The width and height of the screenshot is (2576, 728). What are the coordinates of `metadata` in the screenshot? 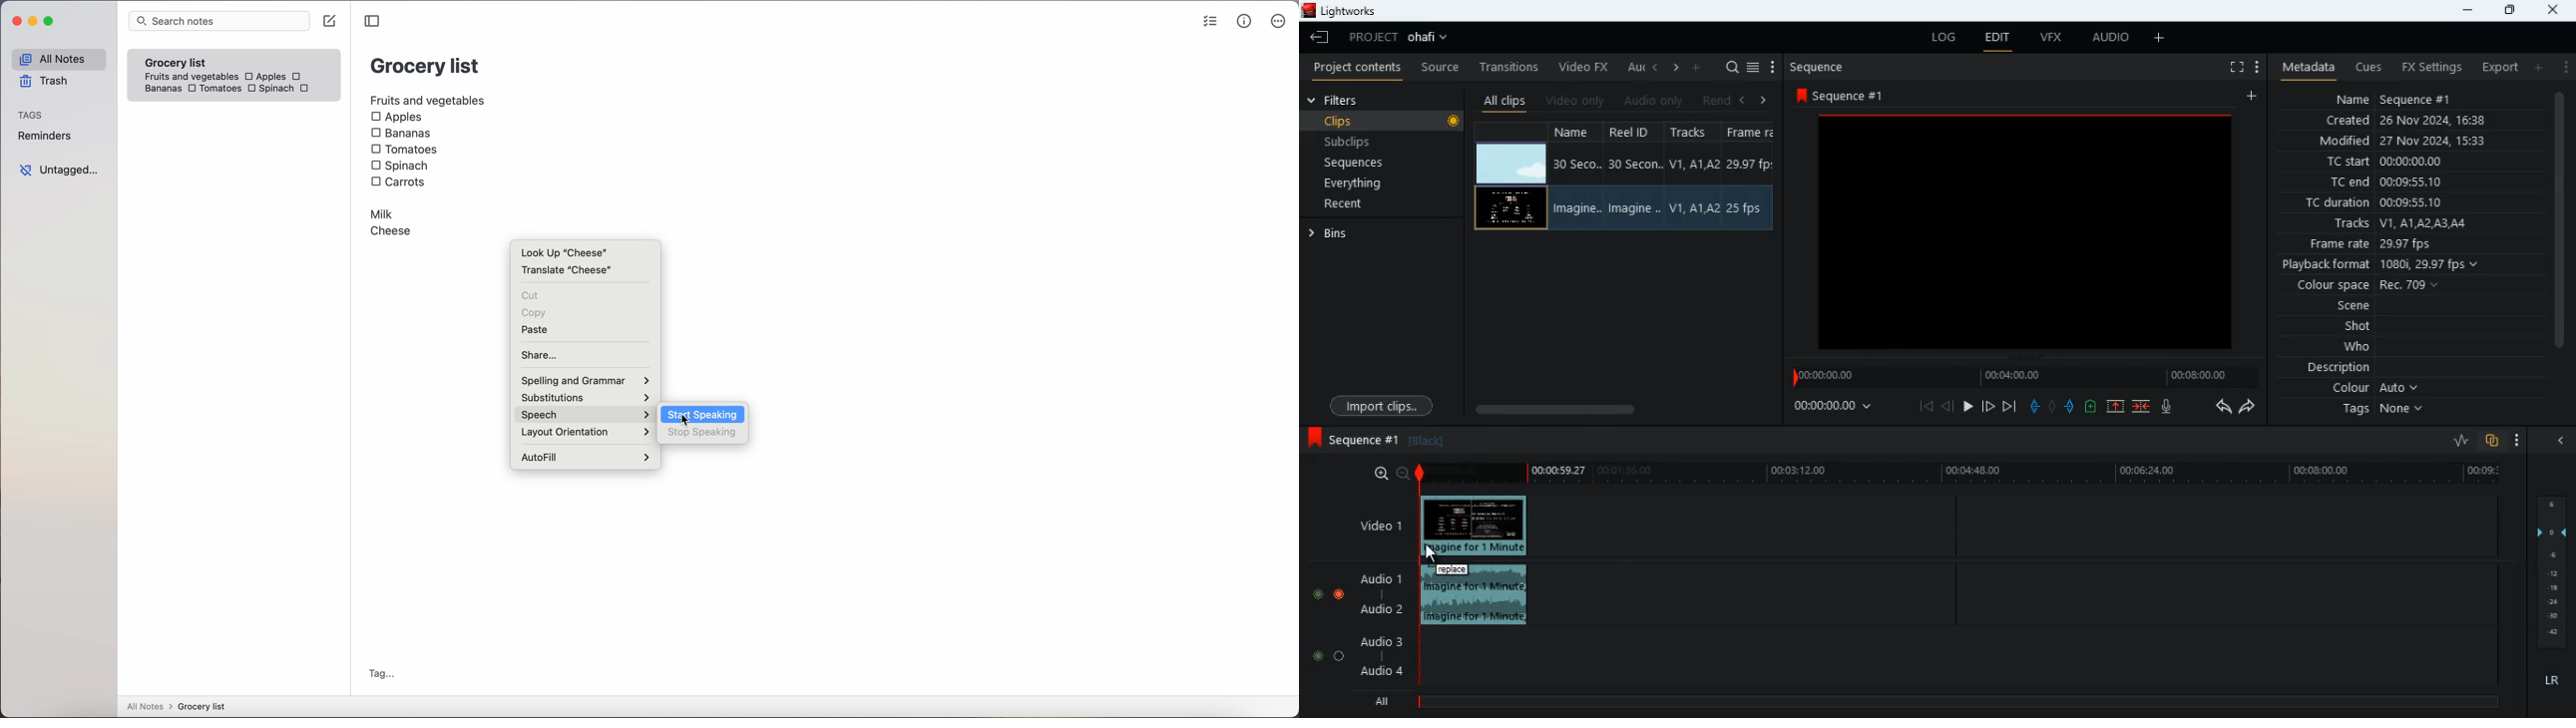 It's located at (2305, 66).